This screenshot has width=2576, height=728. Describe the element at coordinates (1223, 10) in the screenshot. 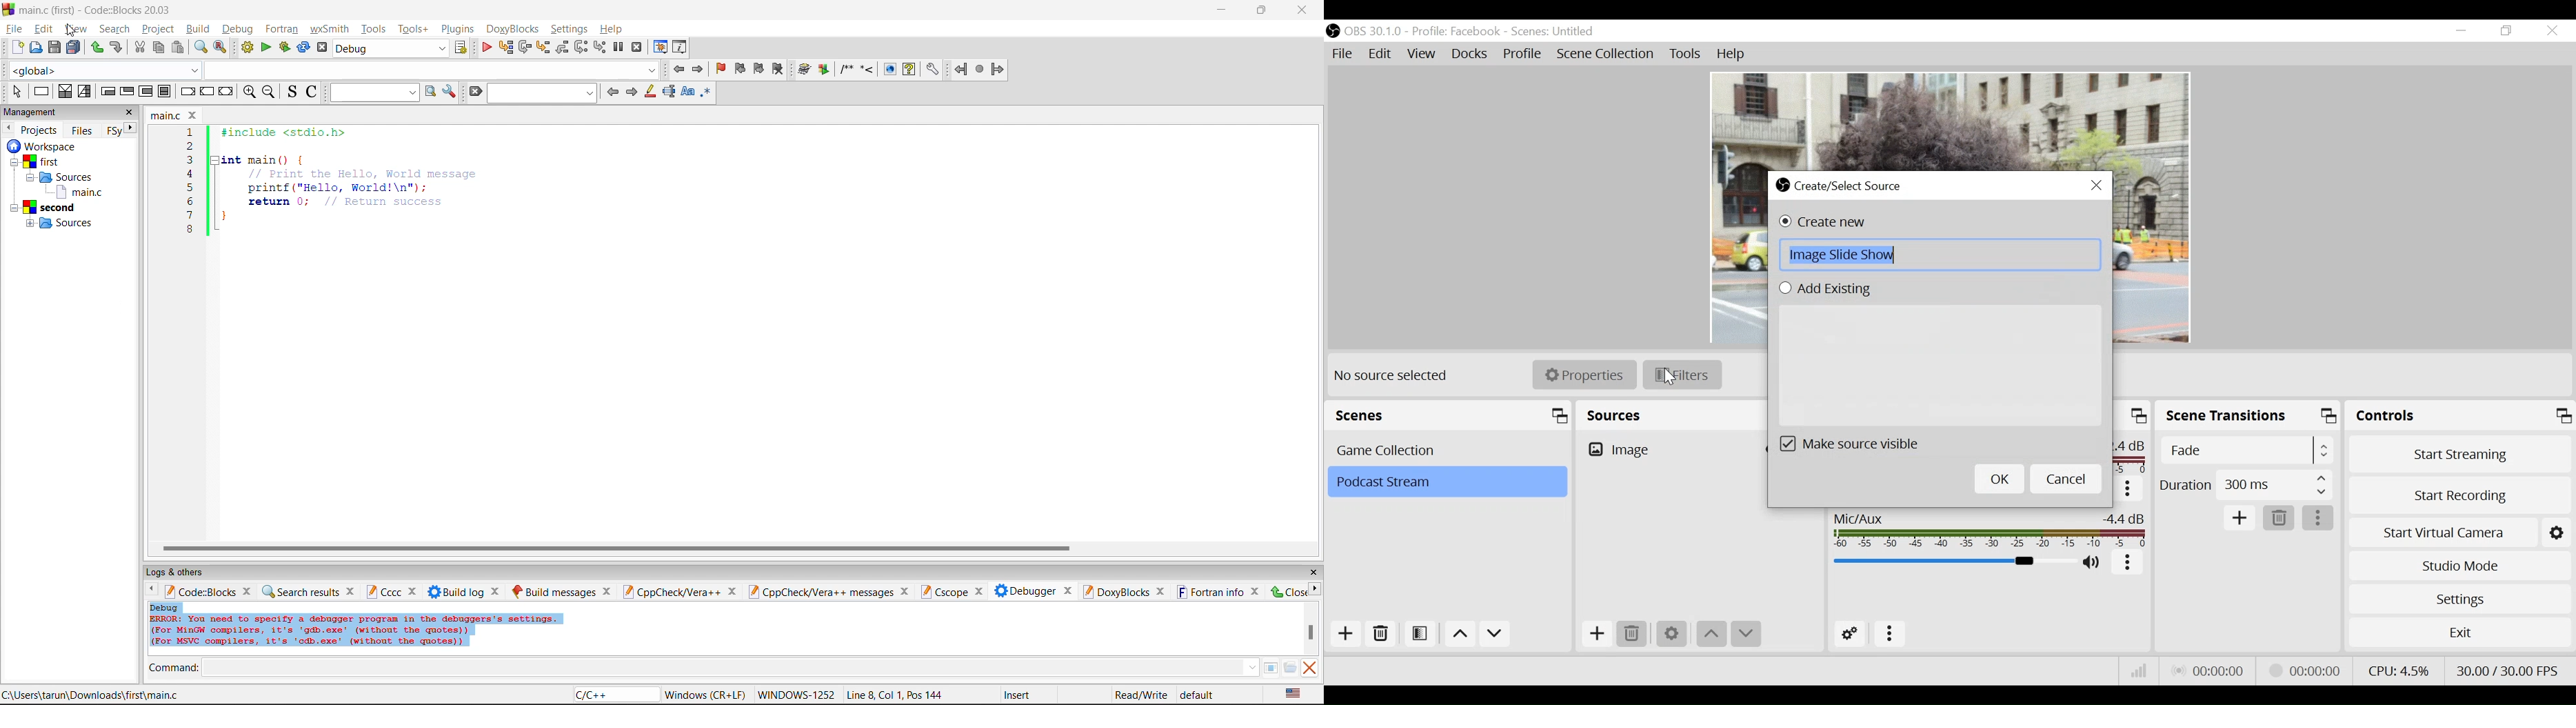

I see `minimize` at that location.